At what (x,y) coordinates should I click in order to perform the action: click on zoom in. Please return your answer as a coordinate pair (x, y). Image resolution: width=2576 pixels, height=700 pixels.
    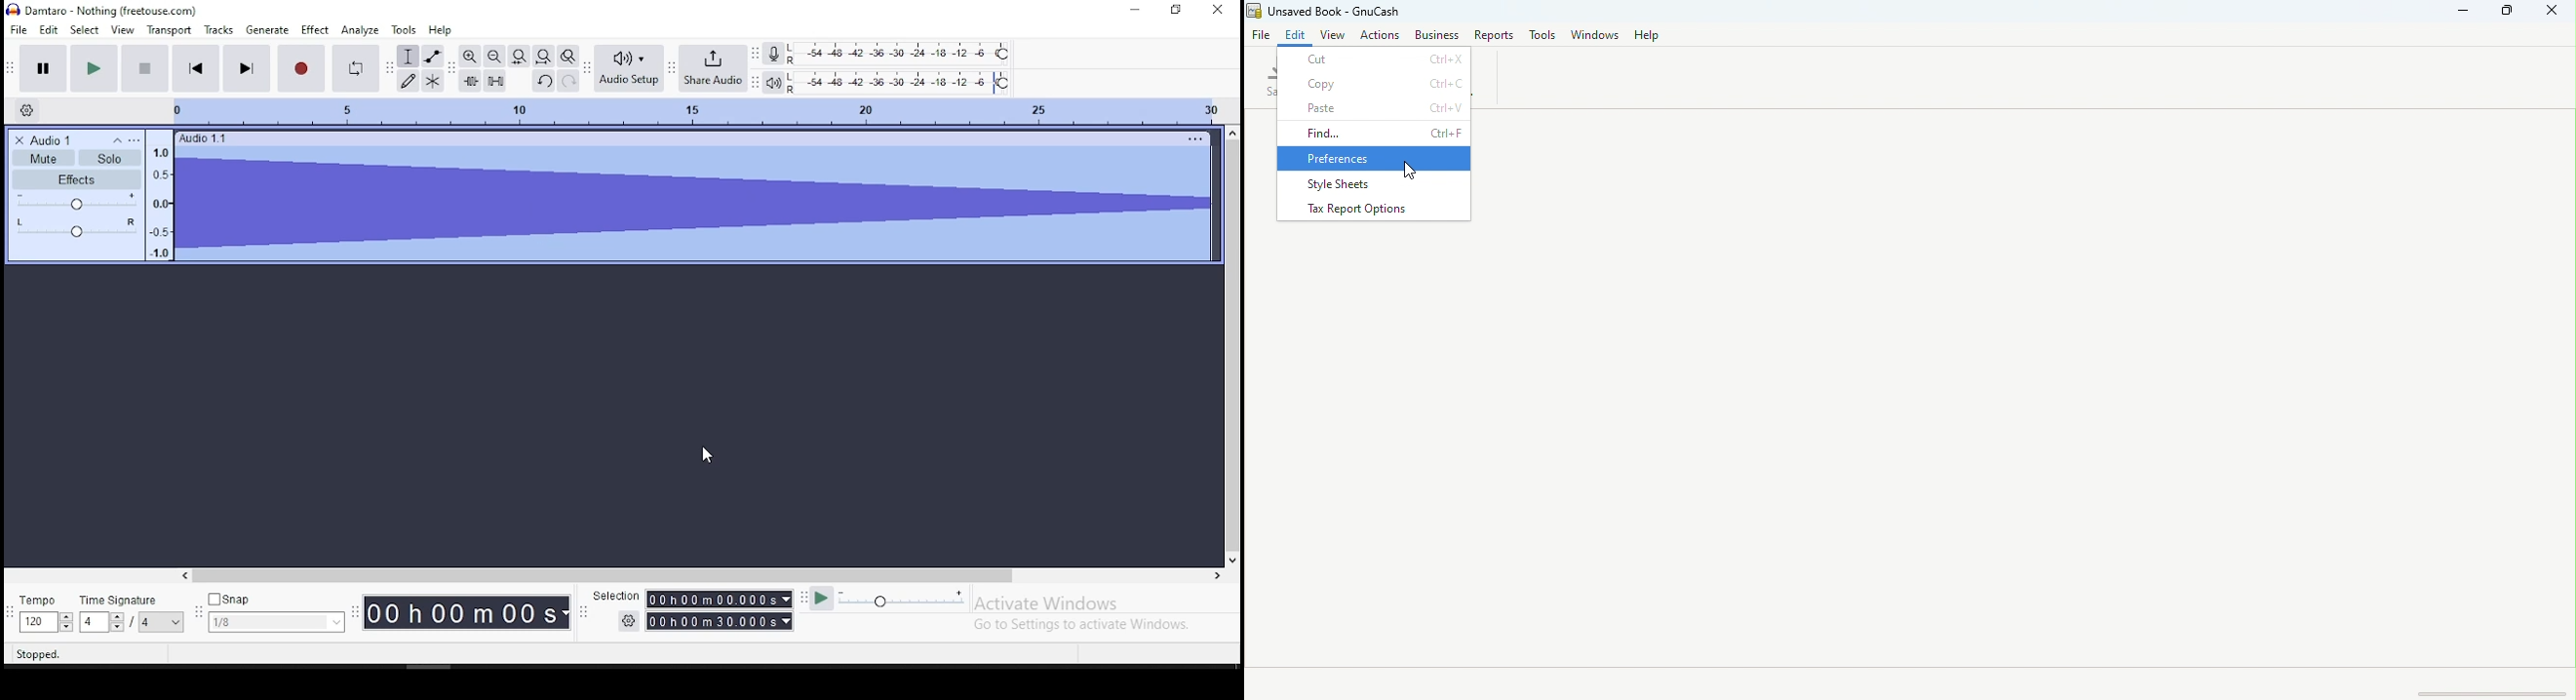
    Looking at the image, I should click on (469, 56).